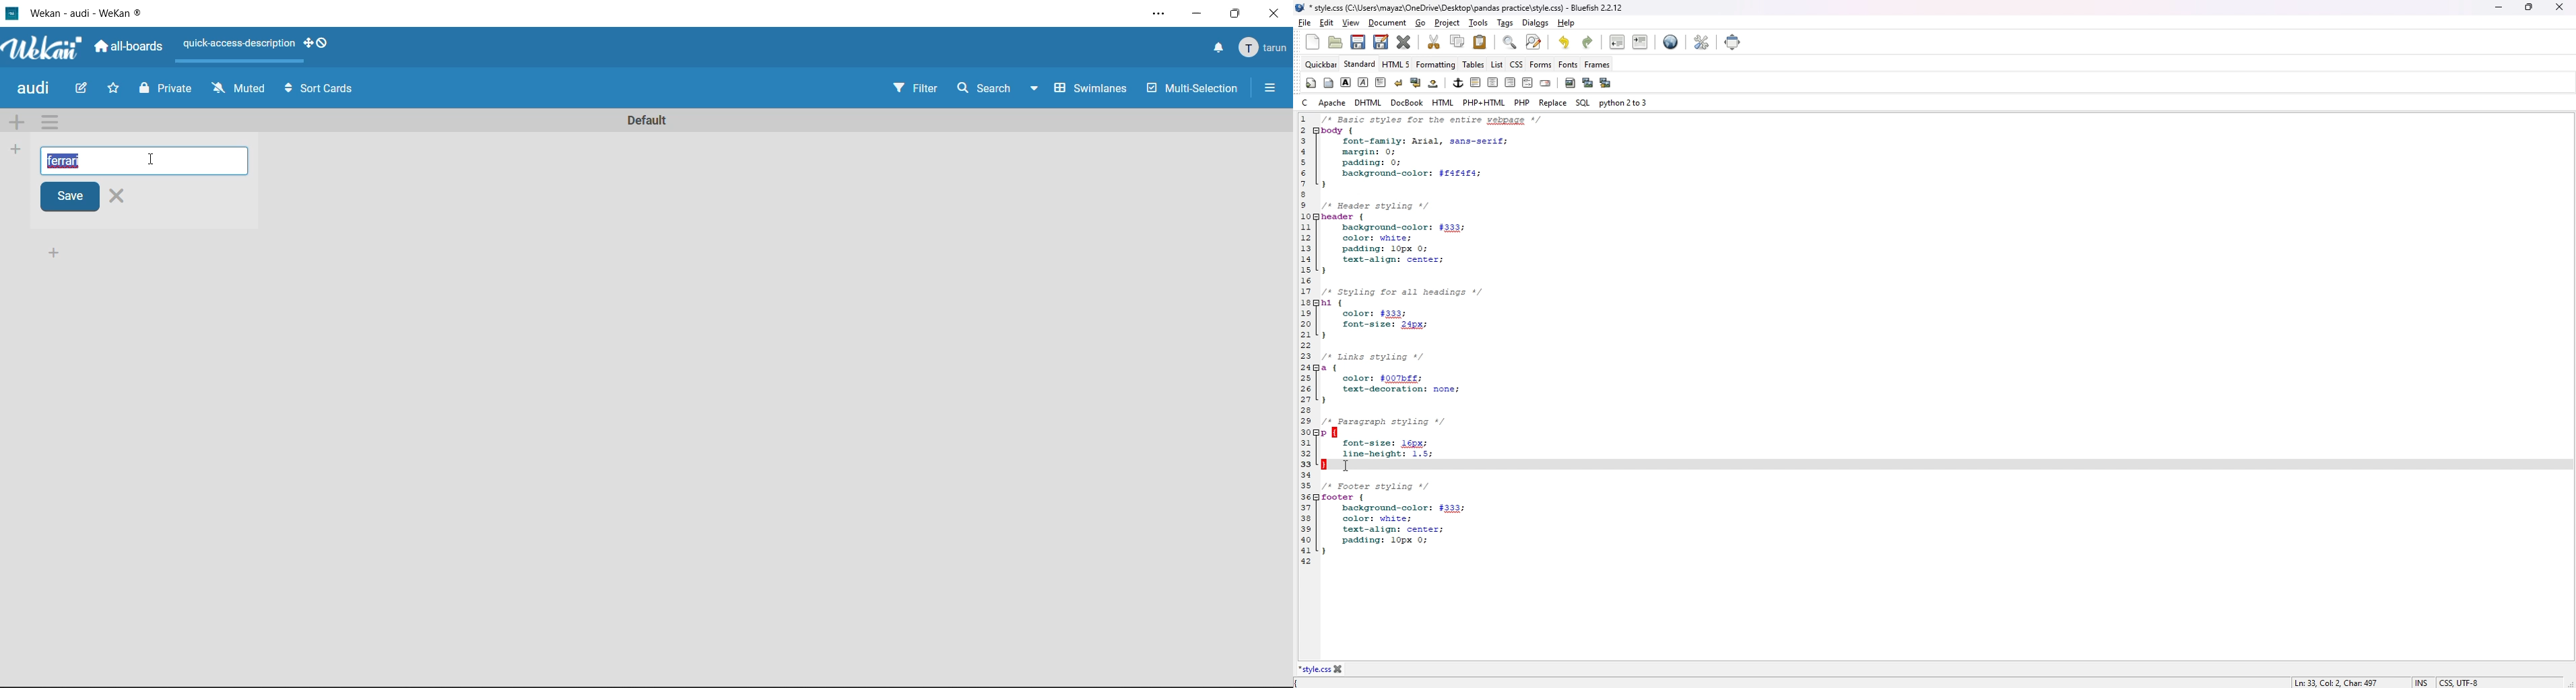  I want to click on break, so click(1398, 83).